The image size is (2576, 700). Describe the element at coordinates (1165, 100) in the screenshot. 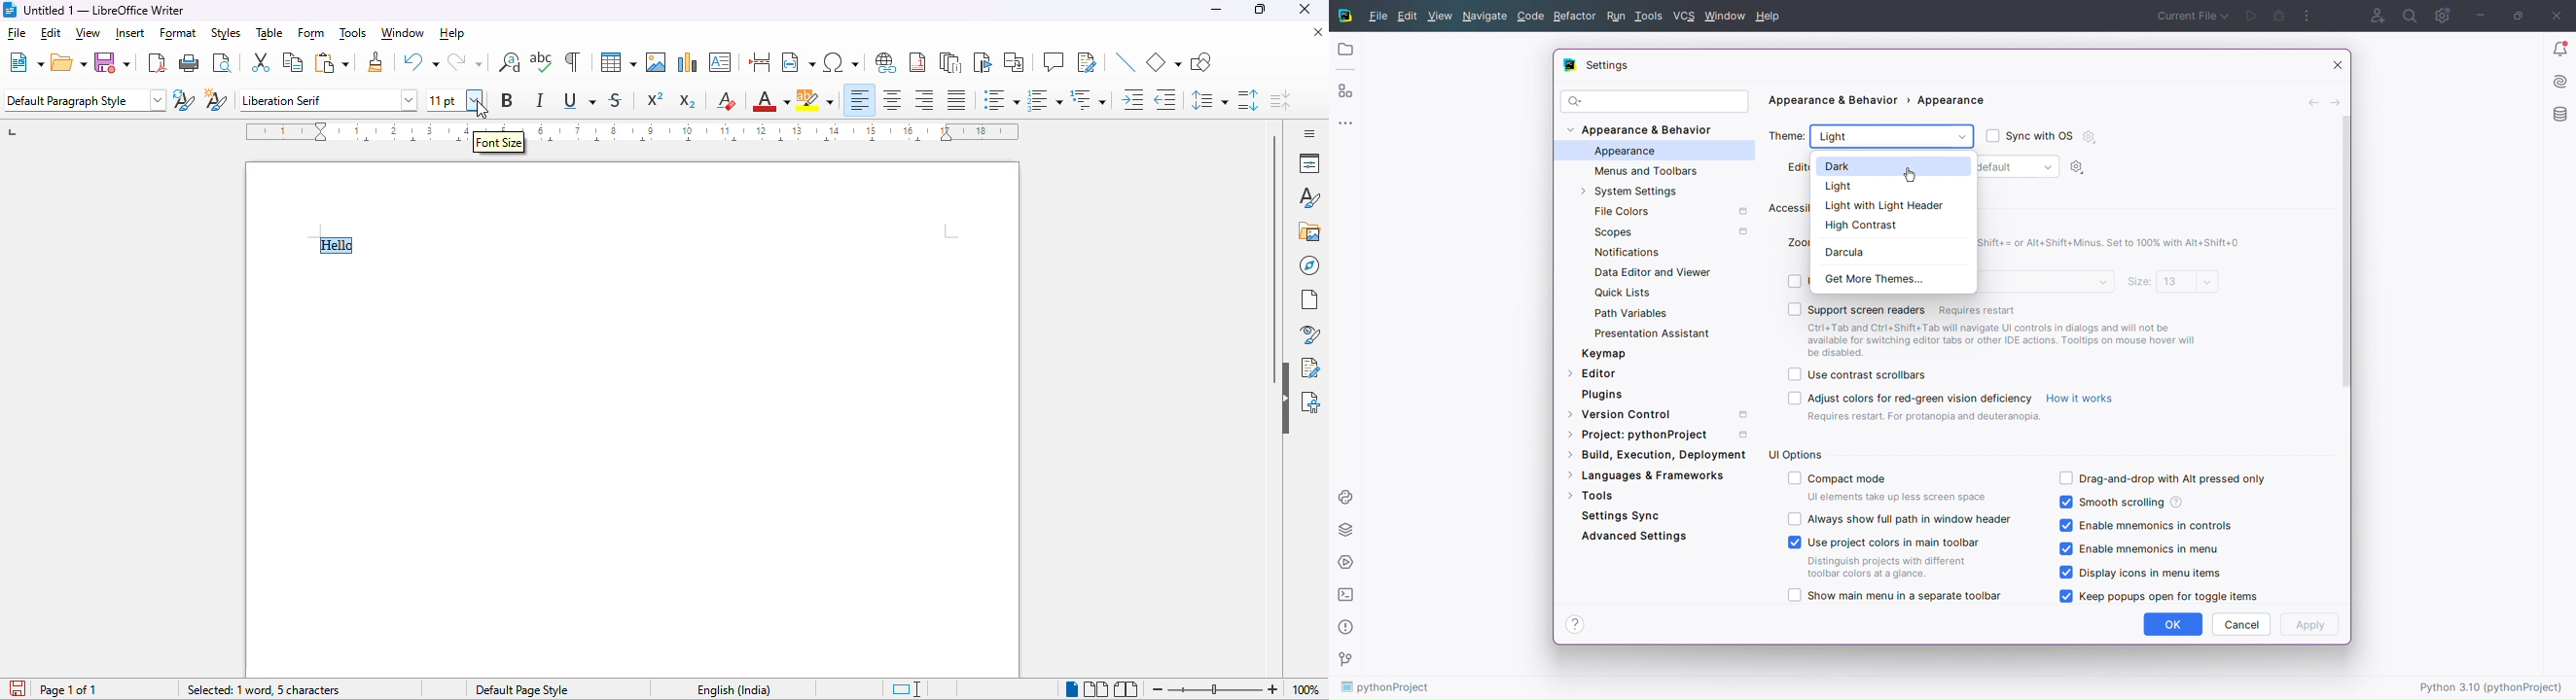

I see `decrease indent` at that location.